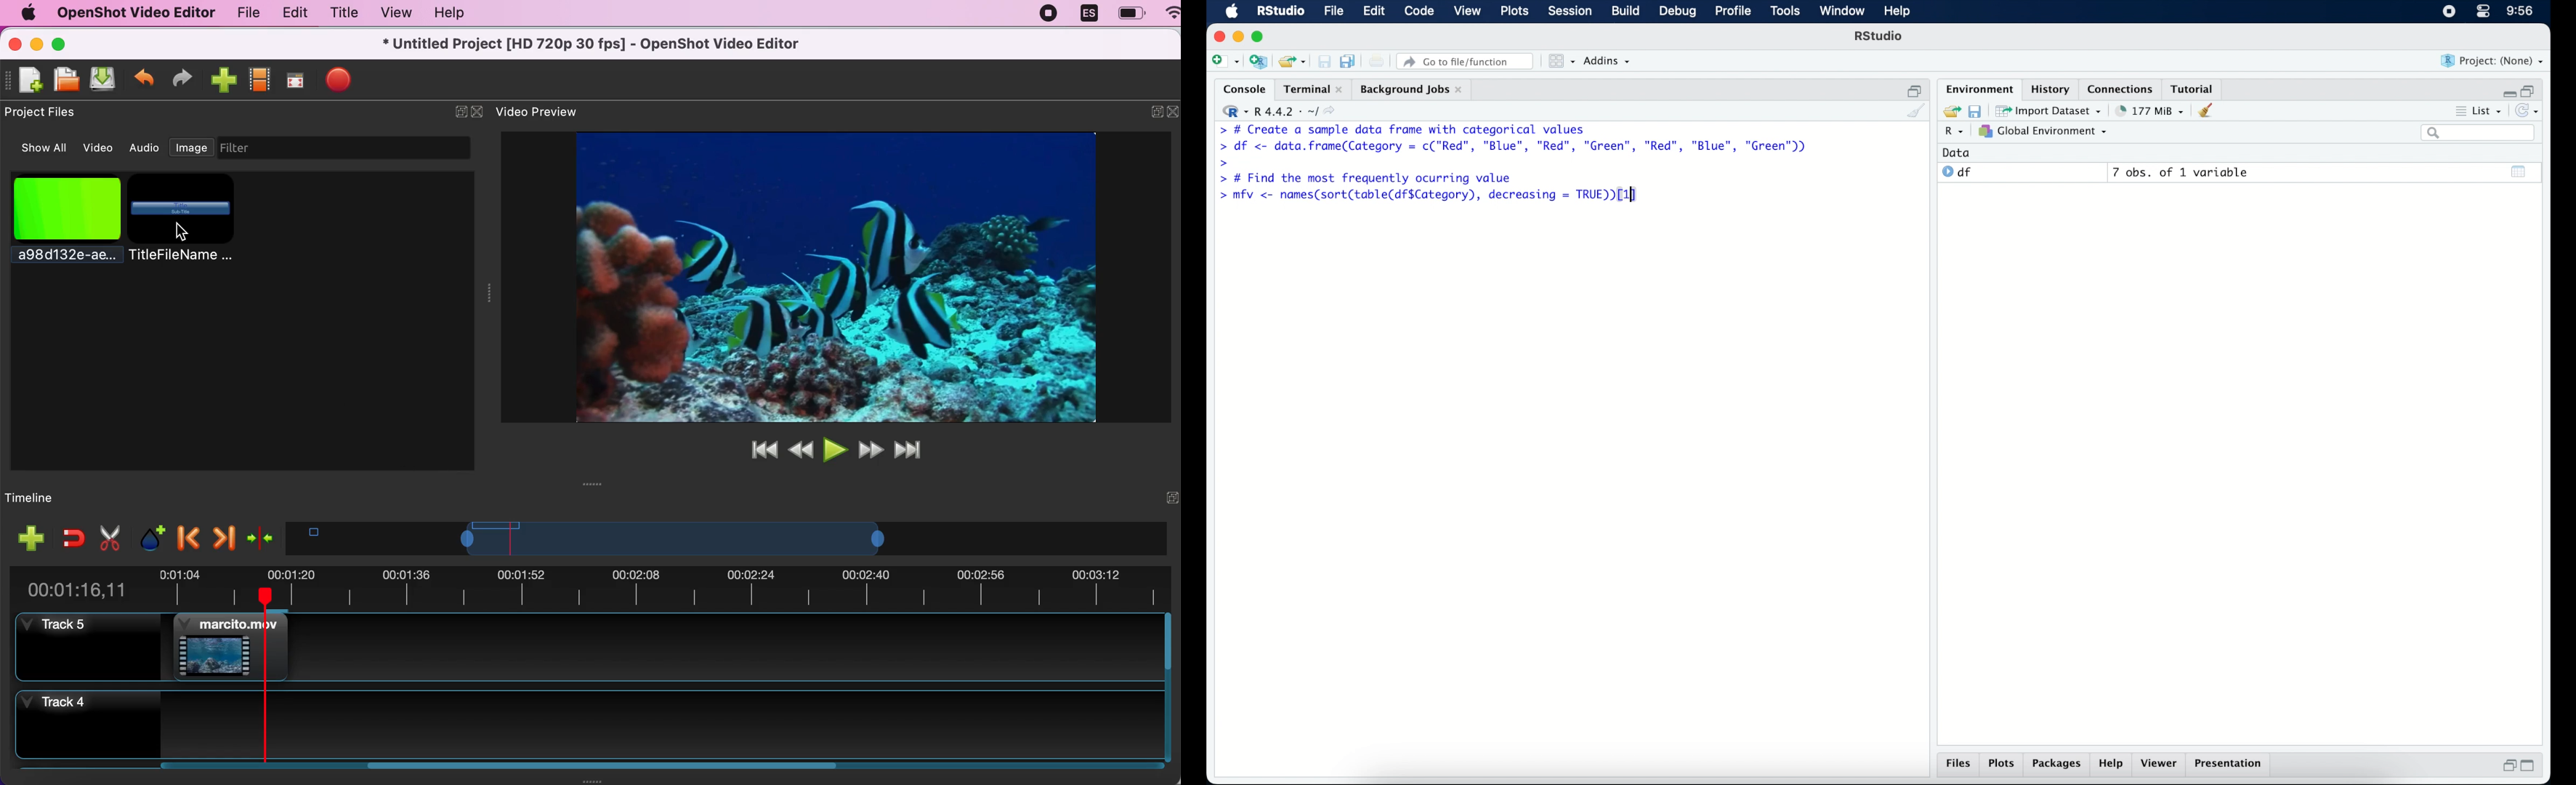 The image size is (2576, 812). I want to click on redo, so click(187, 78).